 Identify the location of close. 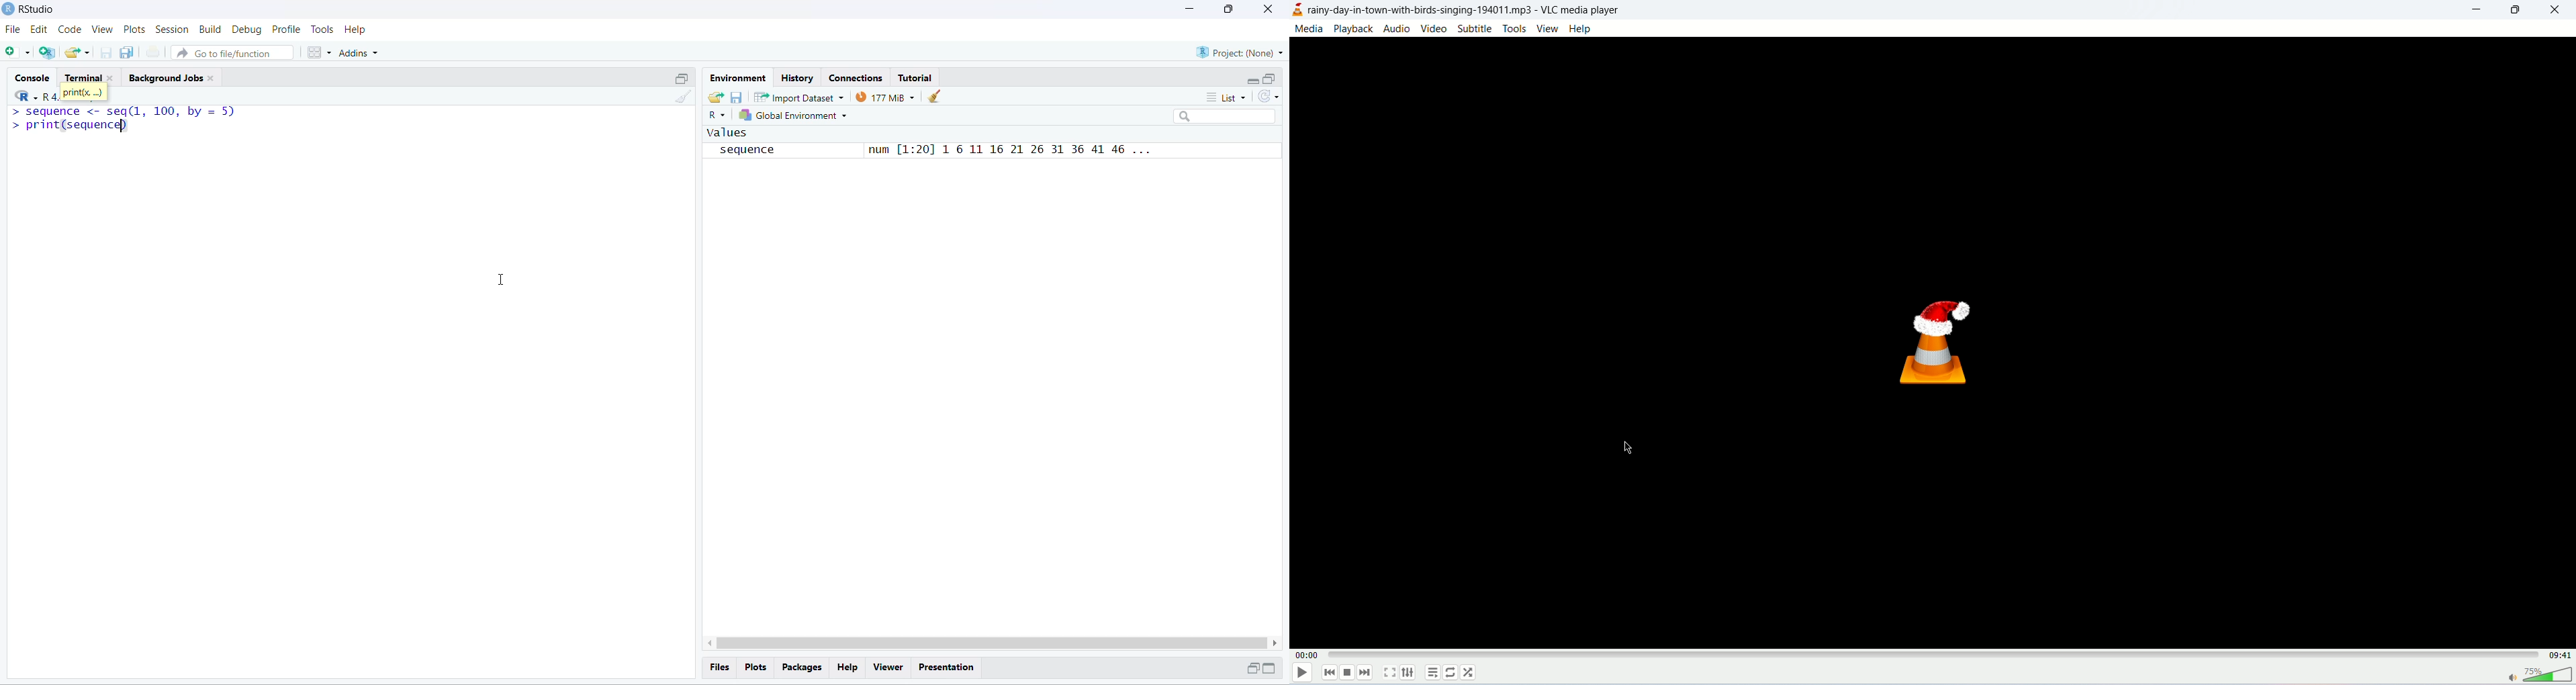
(111, 79).